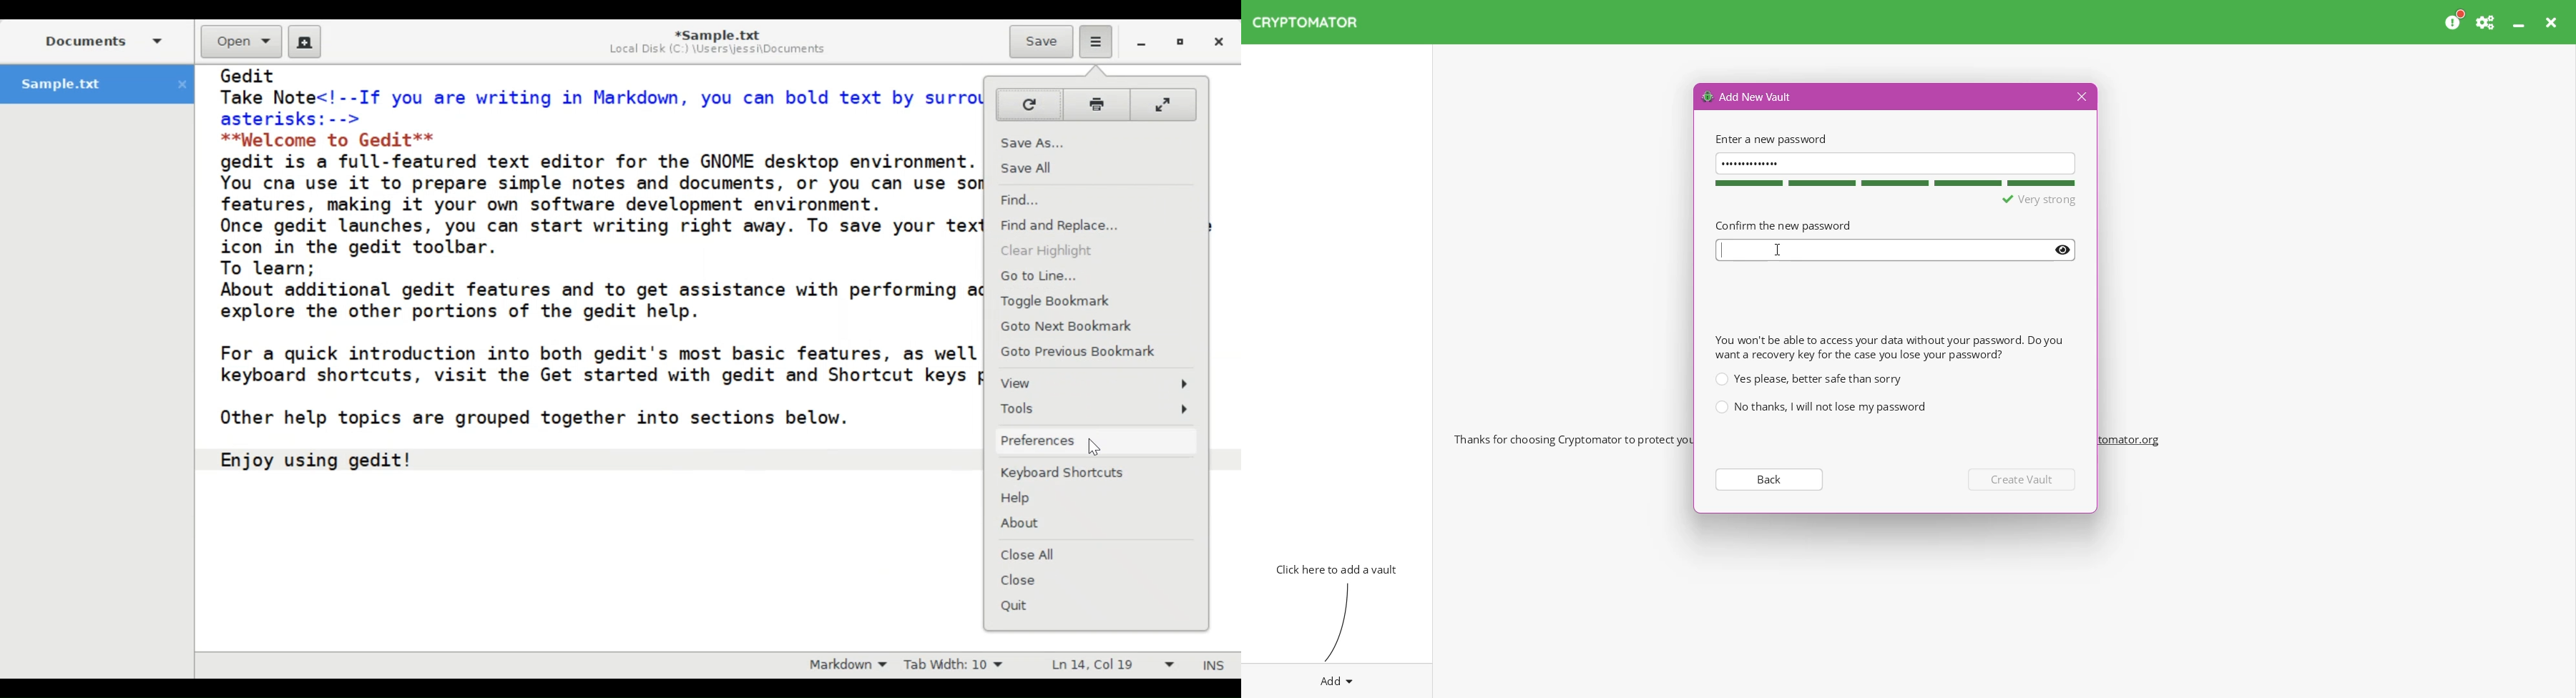 The height and width of the screenshot is (700, 2576). I want to click on Ln 14, Col 19, so click(1111, 664).